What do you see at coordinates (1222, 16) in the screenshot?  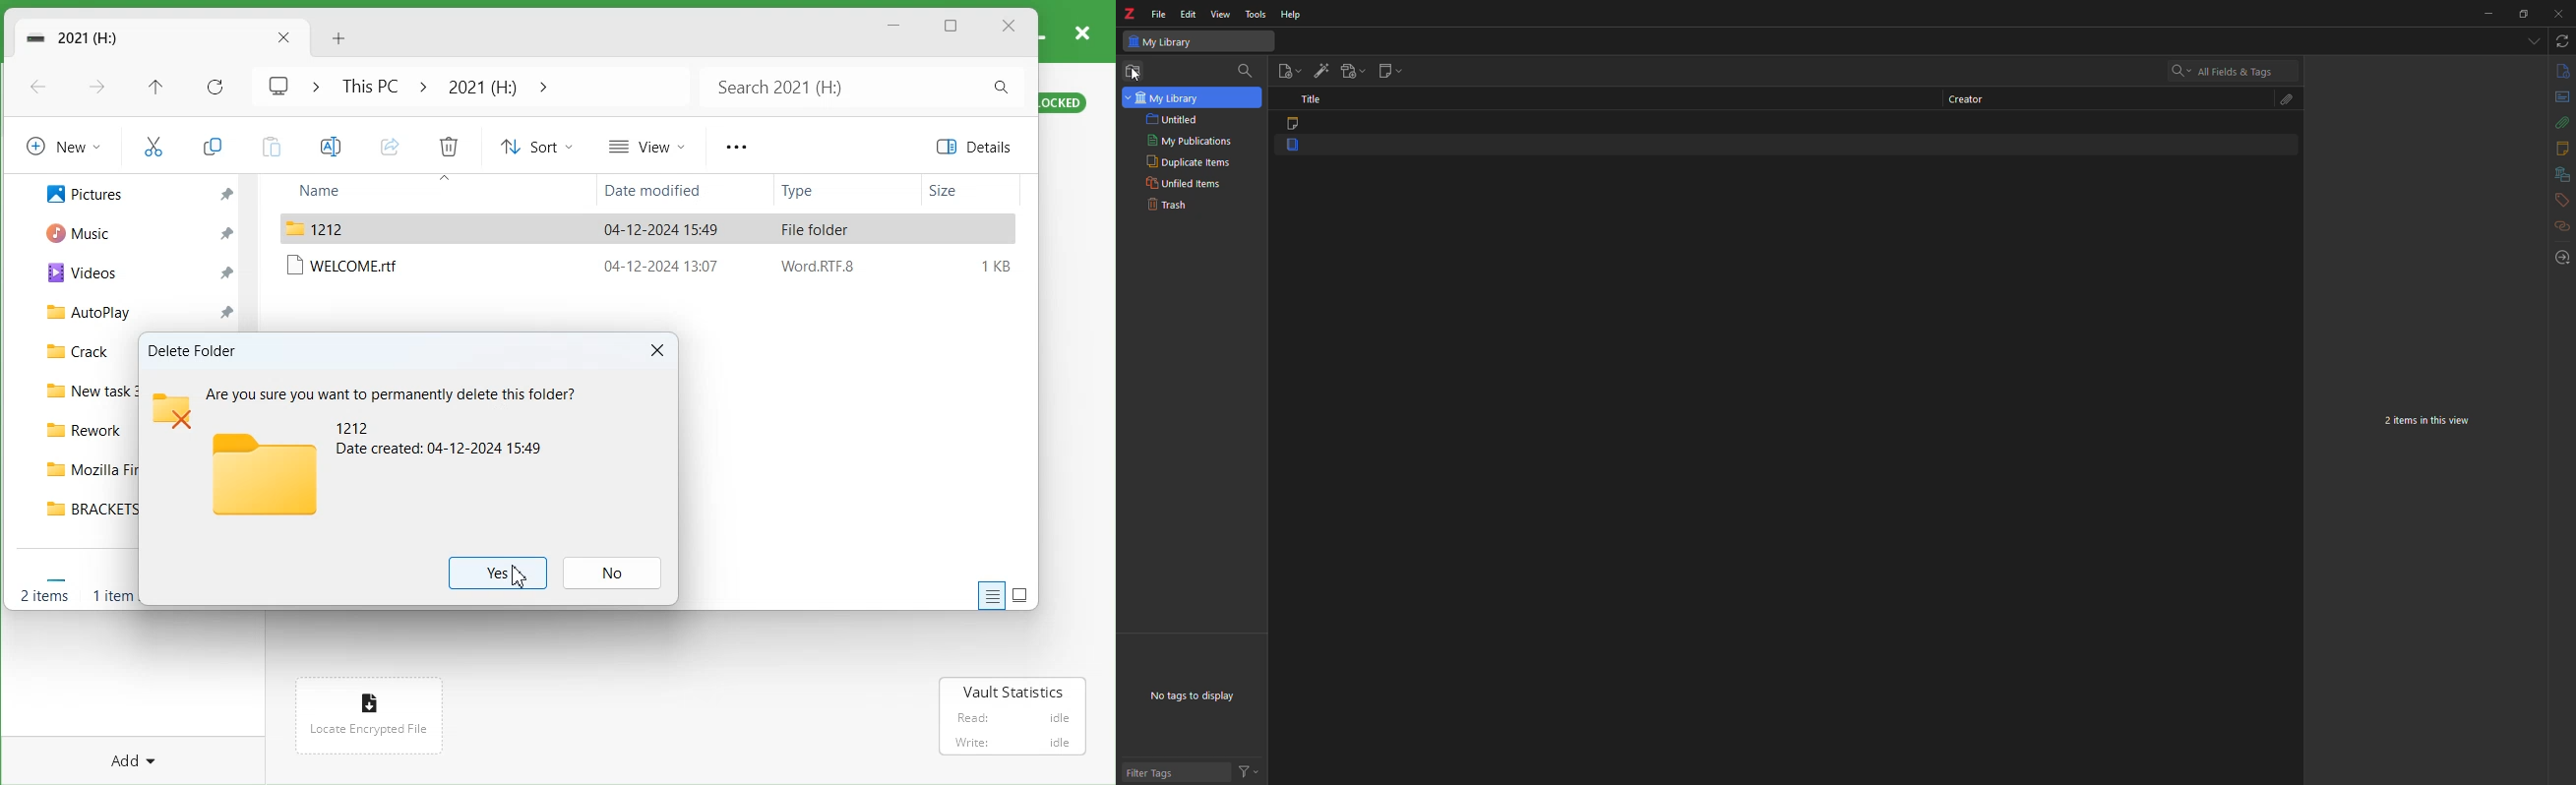 I see `view` at bounding box center [1222, 16].